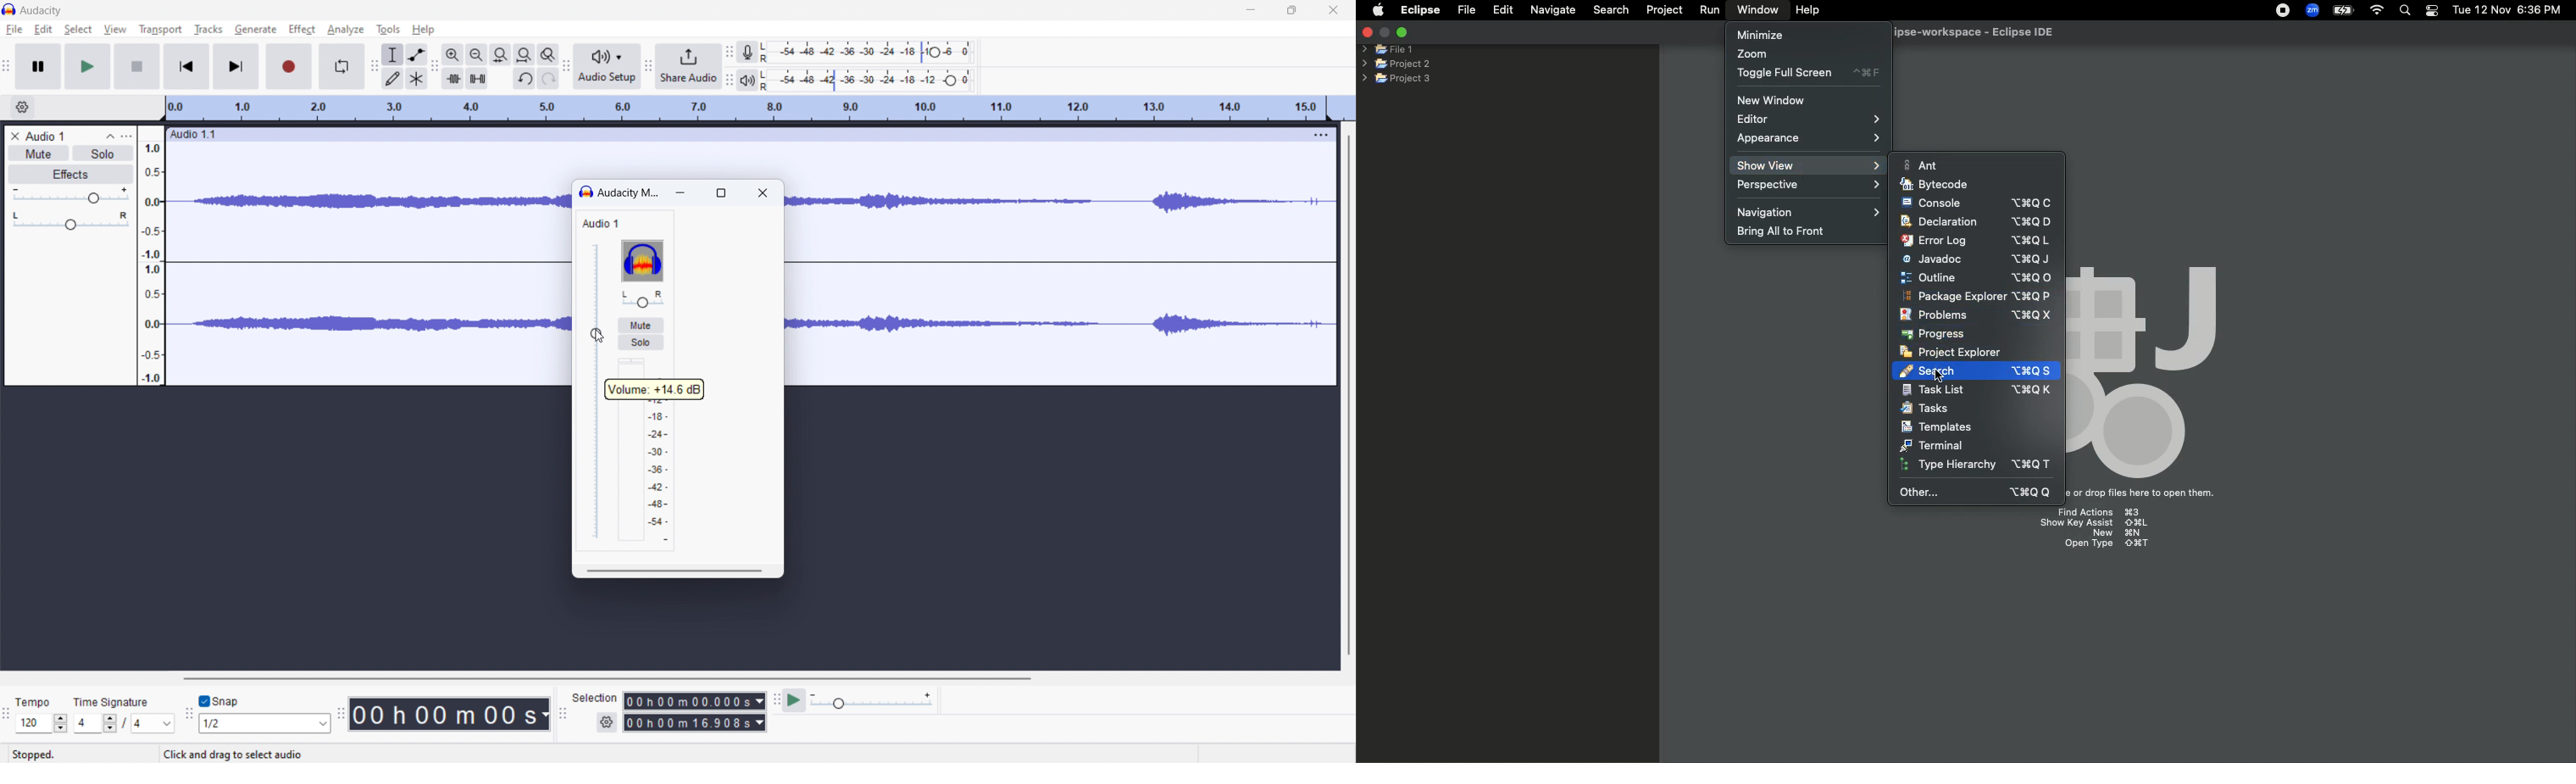 The width and height of the screenshot is (2576, 784). What do you see at coordinates (366, 198) in the screenshot?
I see `waveform` at bounding box center [366, 198].